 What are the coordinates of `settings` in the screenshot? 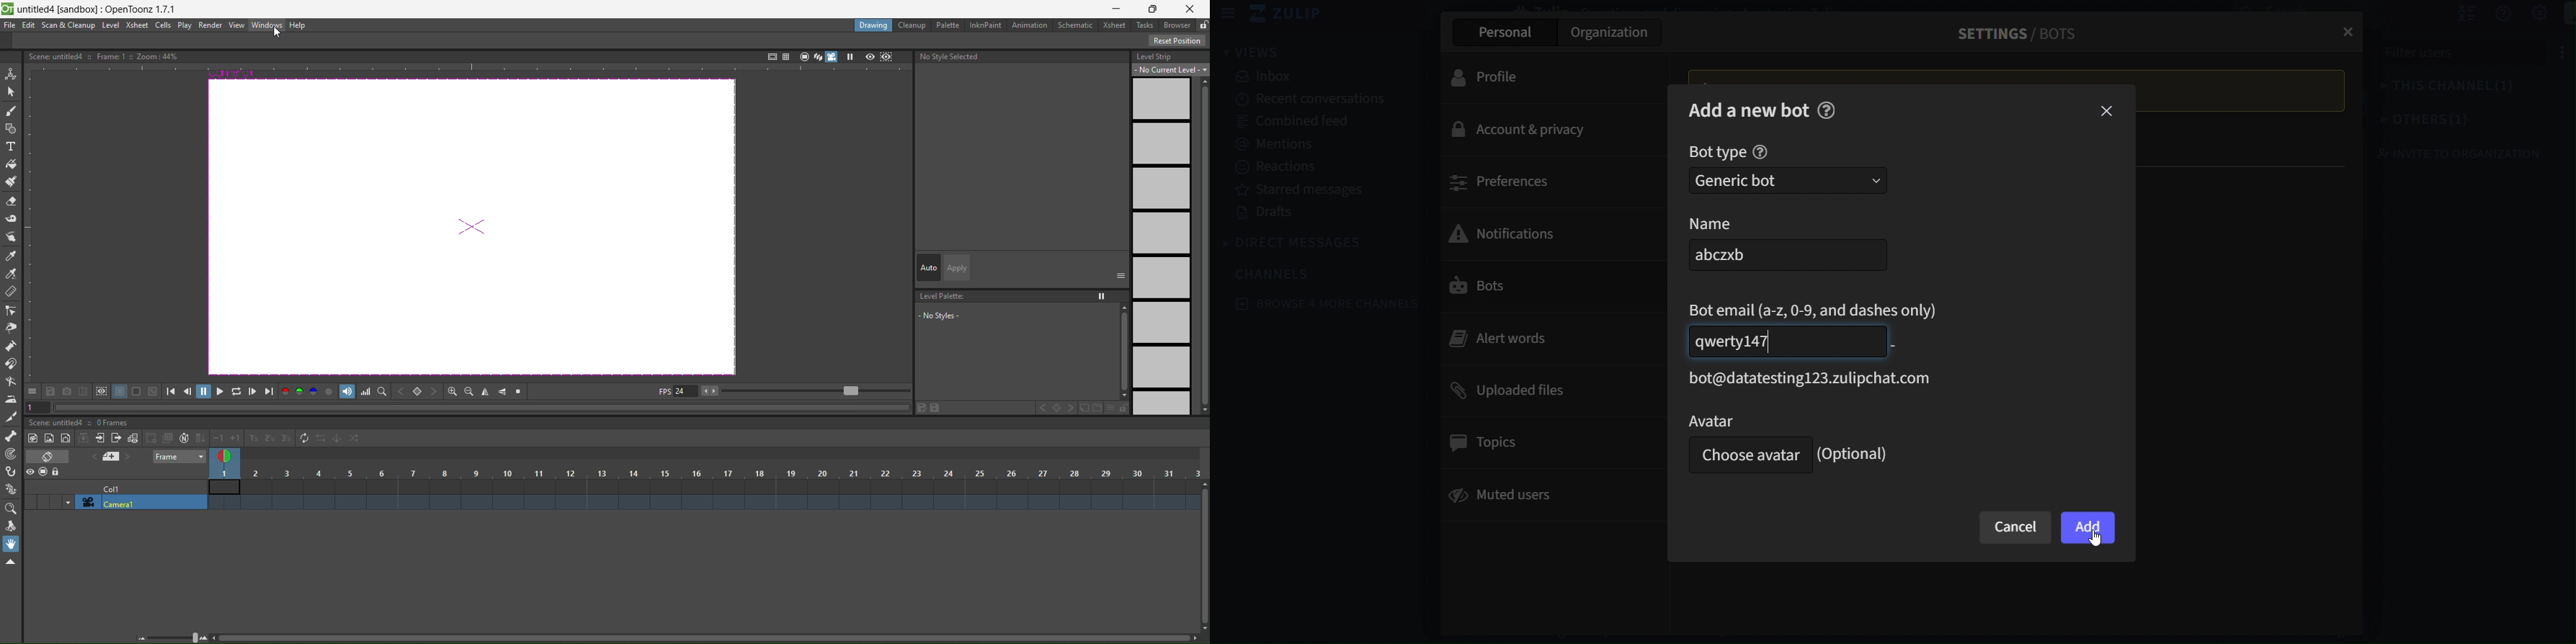 It's located at (2525, 14).